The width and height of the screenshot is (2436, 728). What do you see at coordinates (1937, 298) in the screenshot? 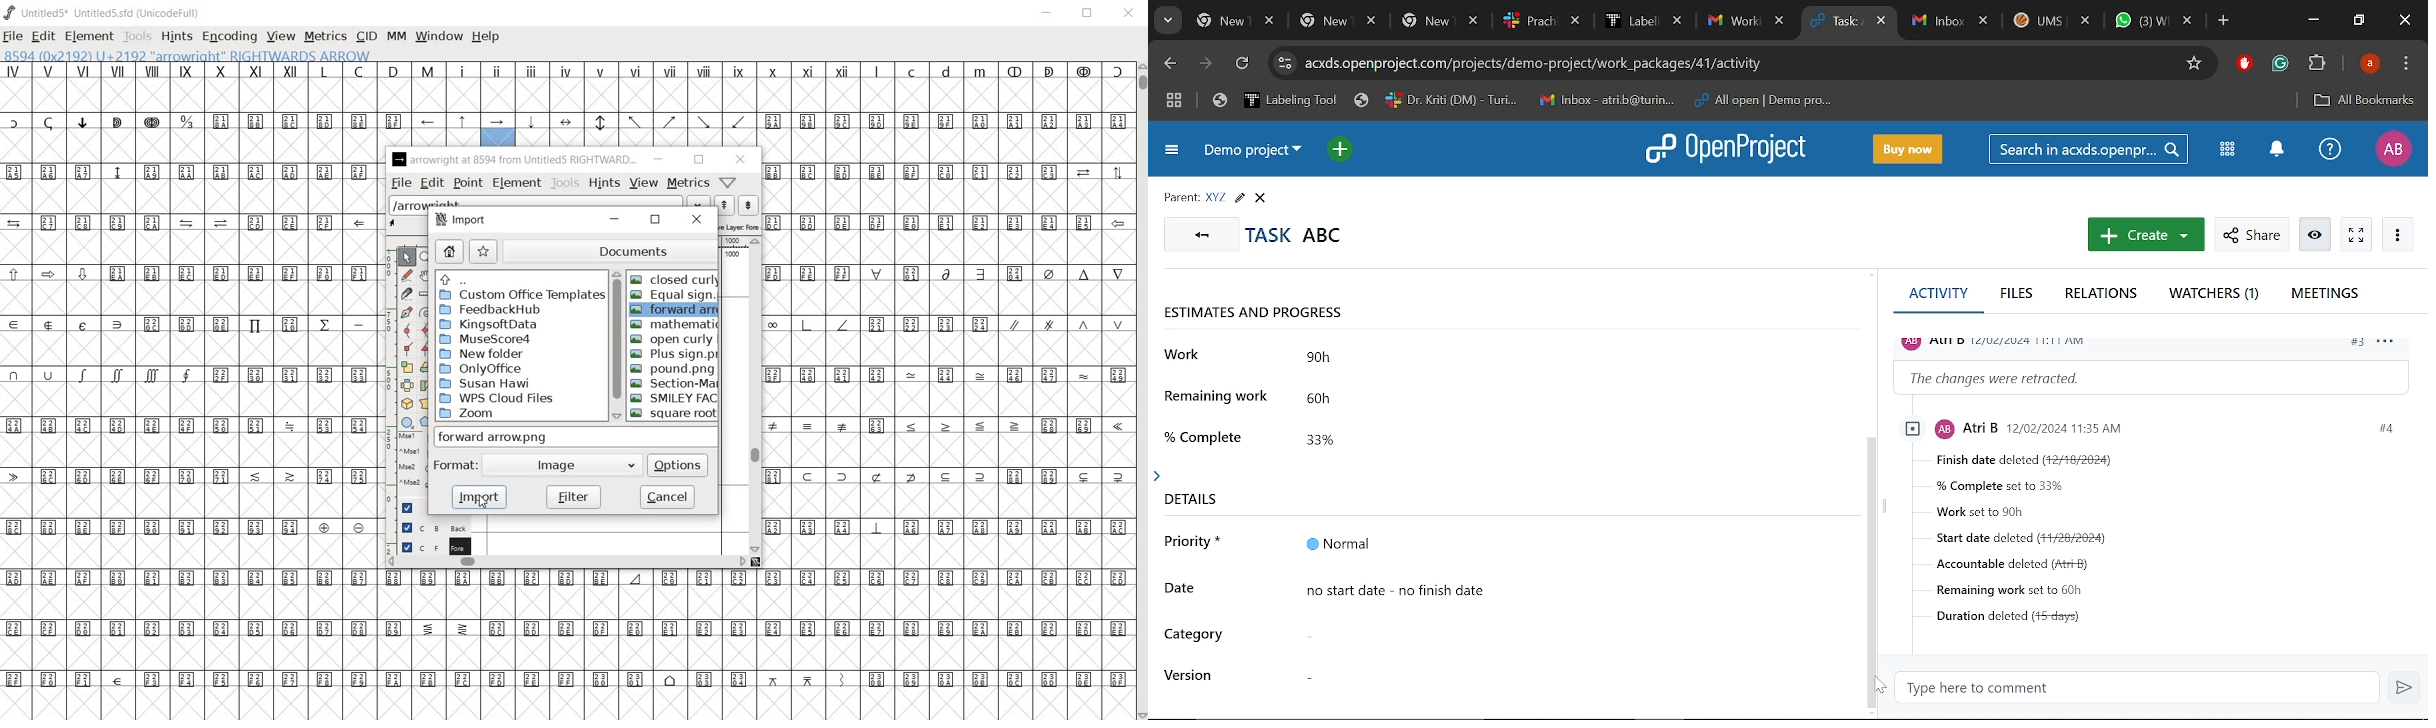
I see `Activity` at bounding box center [1937, 298].